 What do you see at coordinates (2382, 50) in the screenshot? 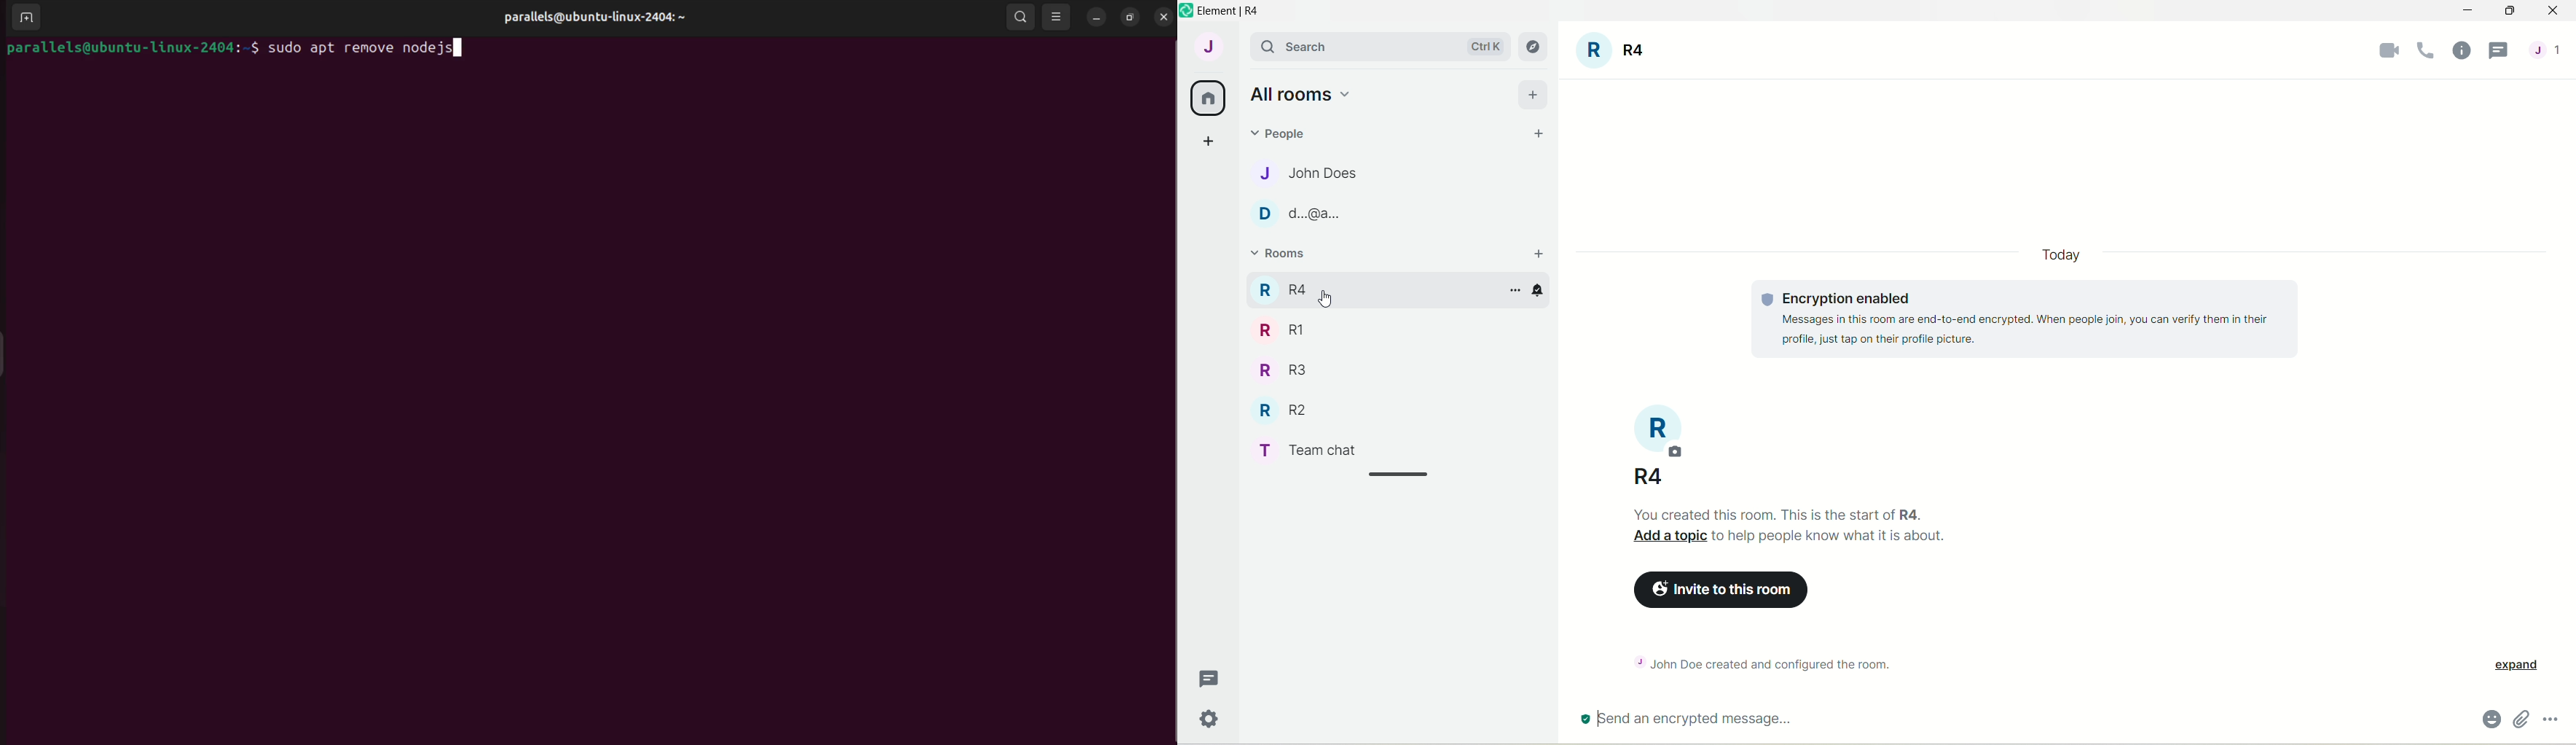
I see `video call` at bounding box center [2382, 50].